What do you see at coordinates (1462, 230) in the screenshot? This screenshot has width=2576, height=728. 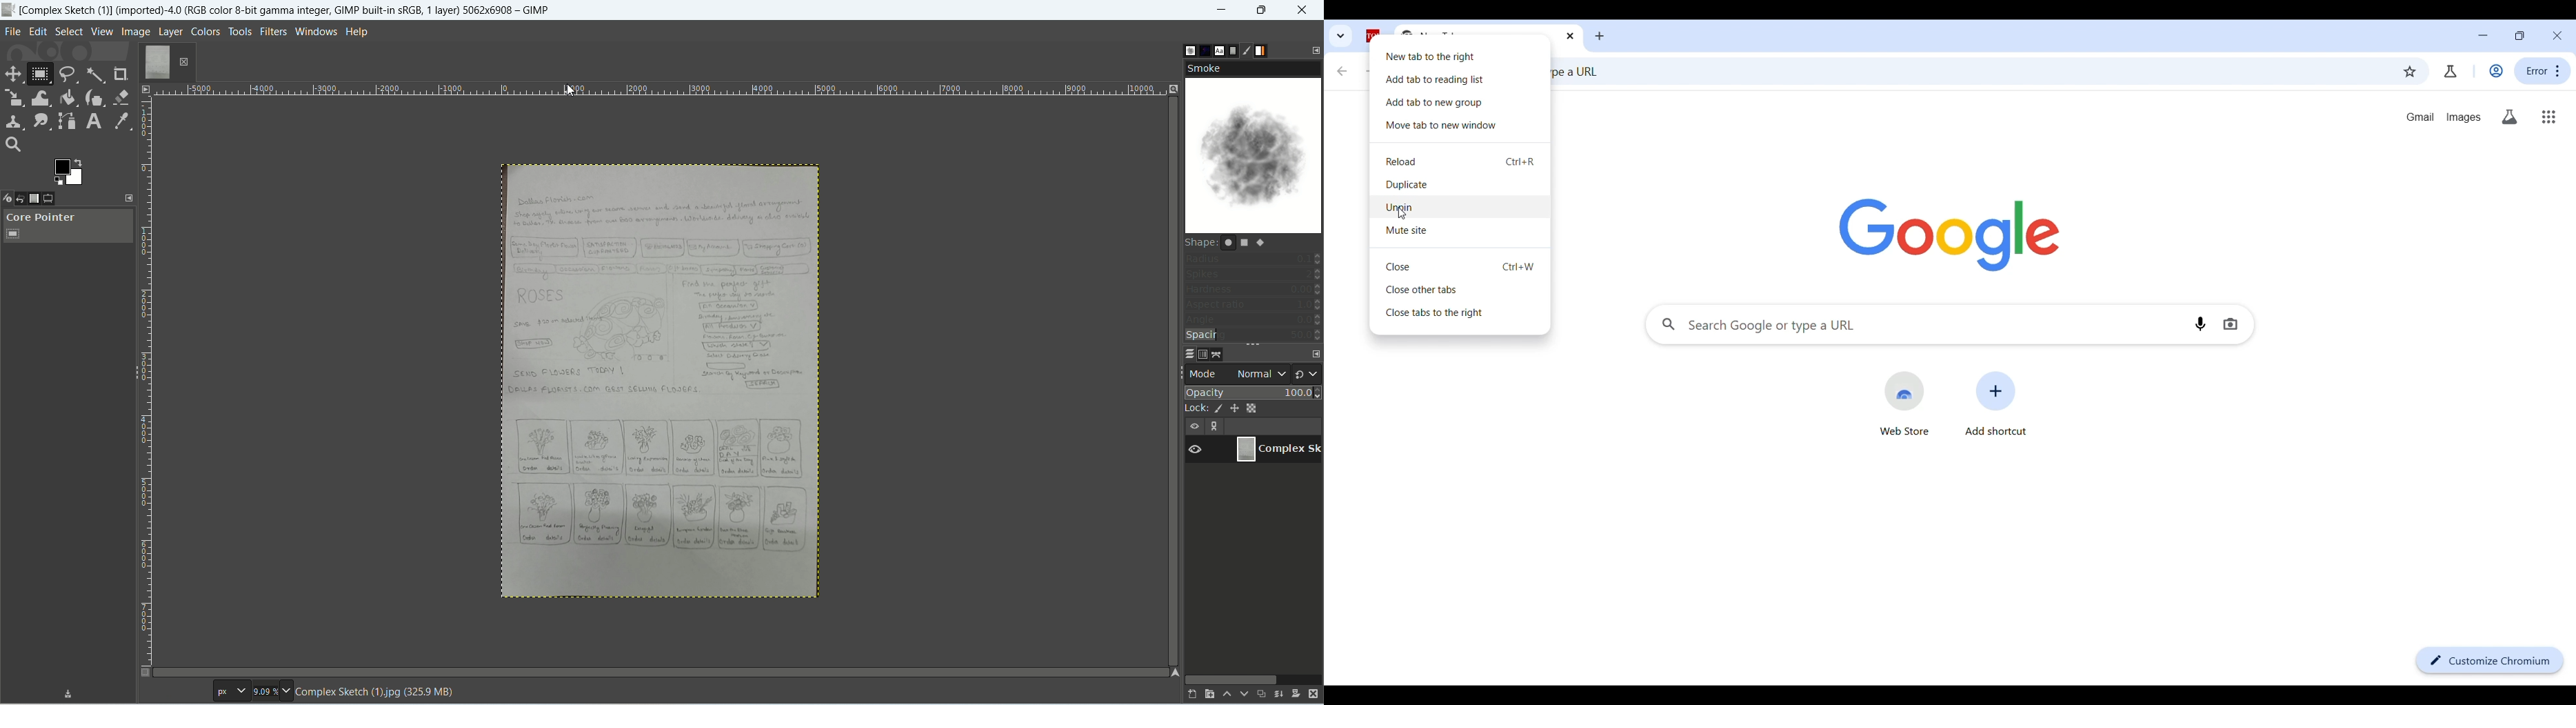 I see `Mute site` at bounding box center [1462, 230].